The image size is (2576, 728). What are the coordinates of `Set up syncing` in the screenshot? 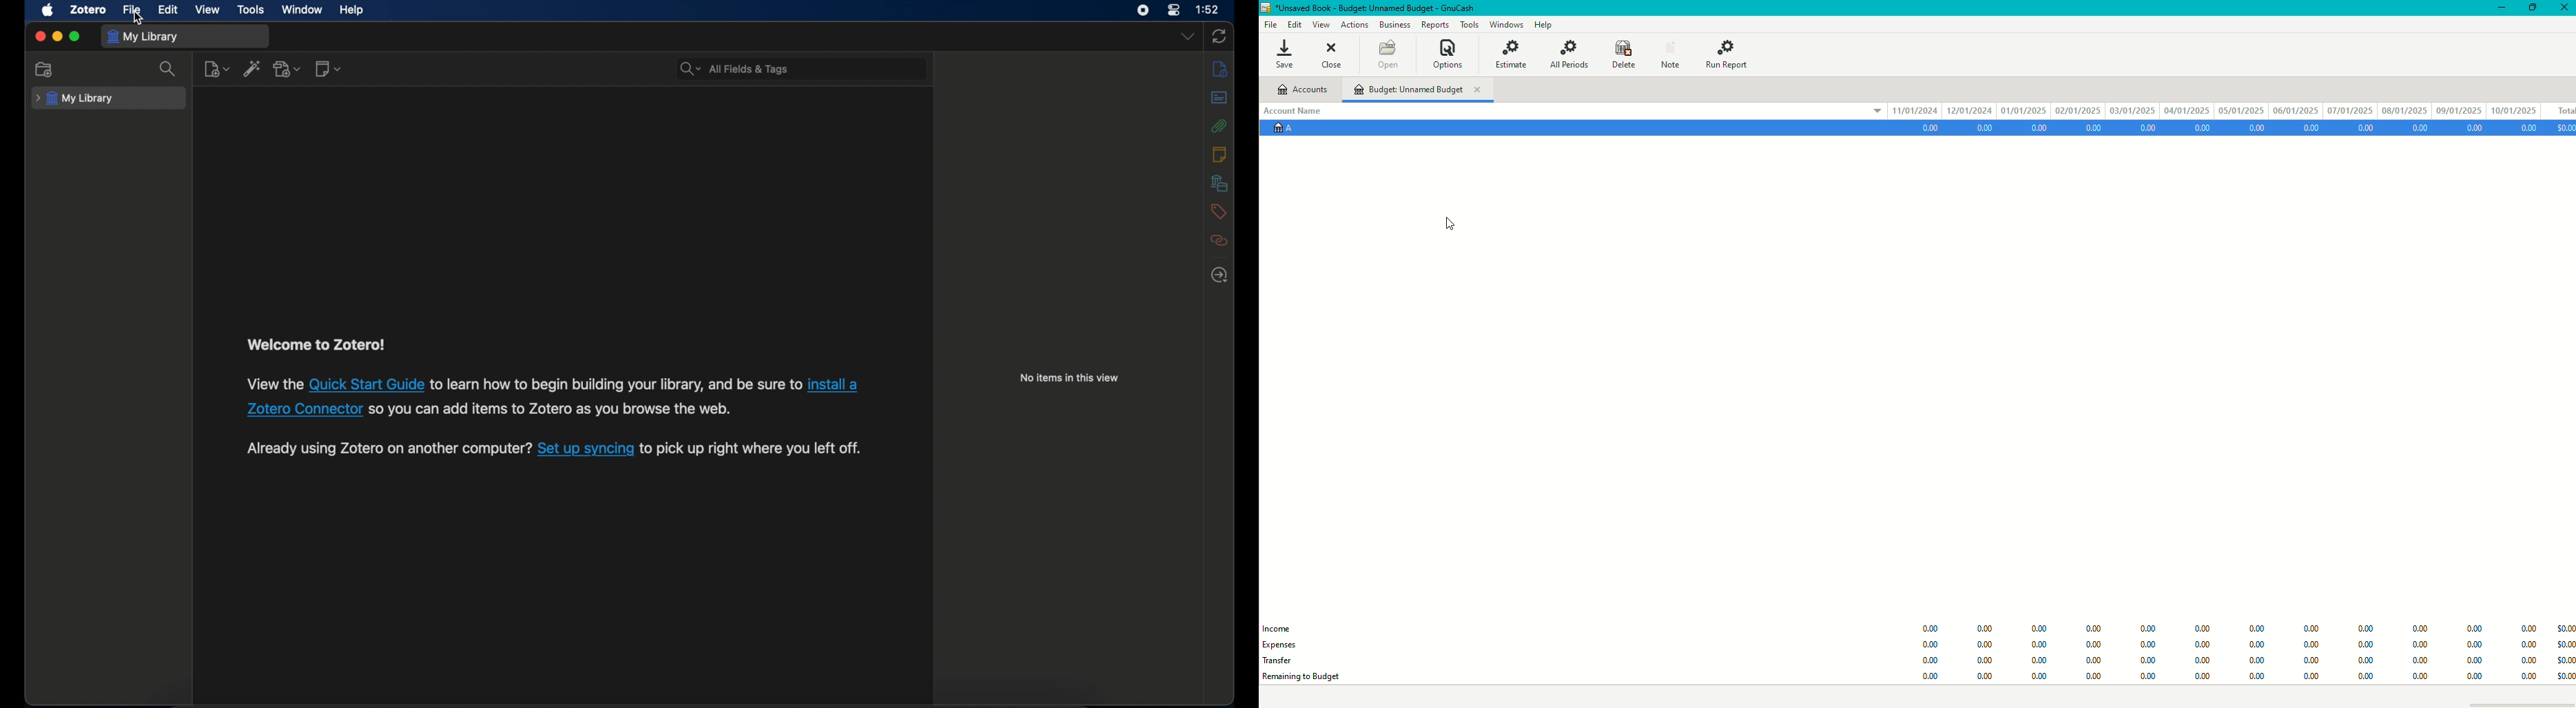 It's located at (586, 448).